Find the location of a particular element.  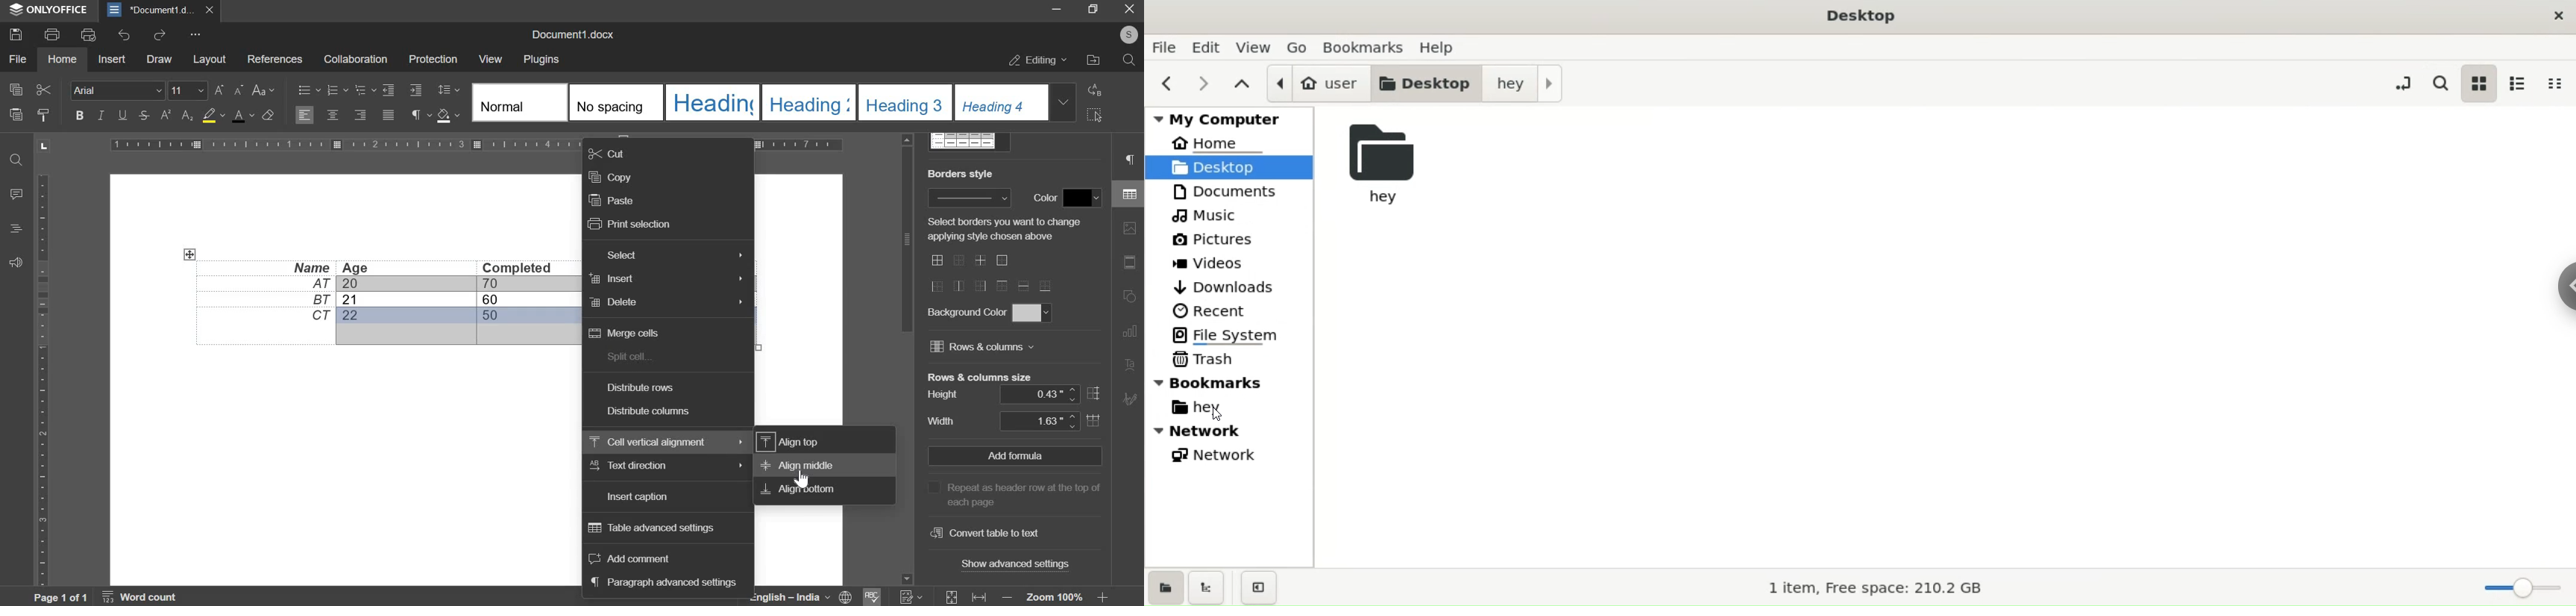

border styles is located at coordinates (993, 275).